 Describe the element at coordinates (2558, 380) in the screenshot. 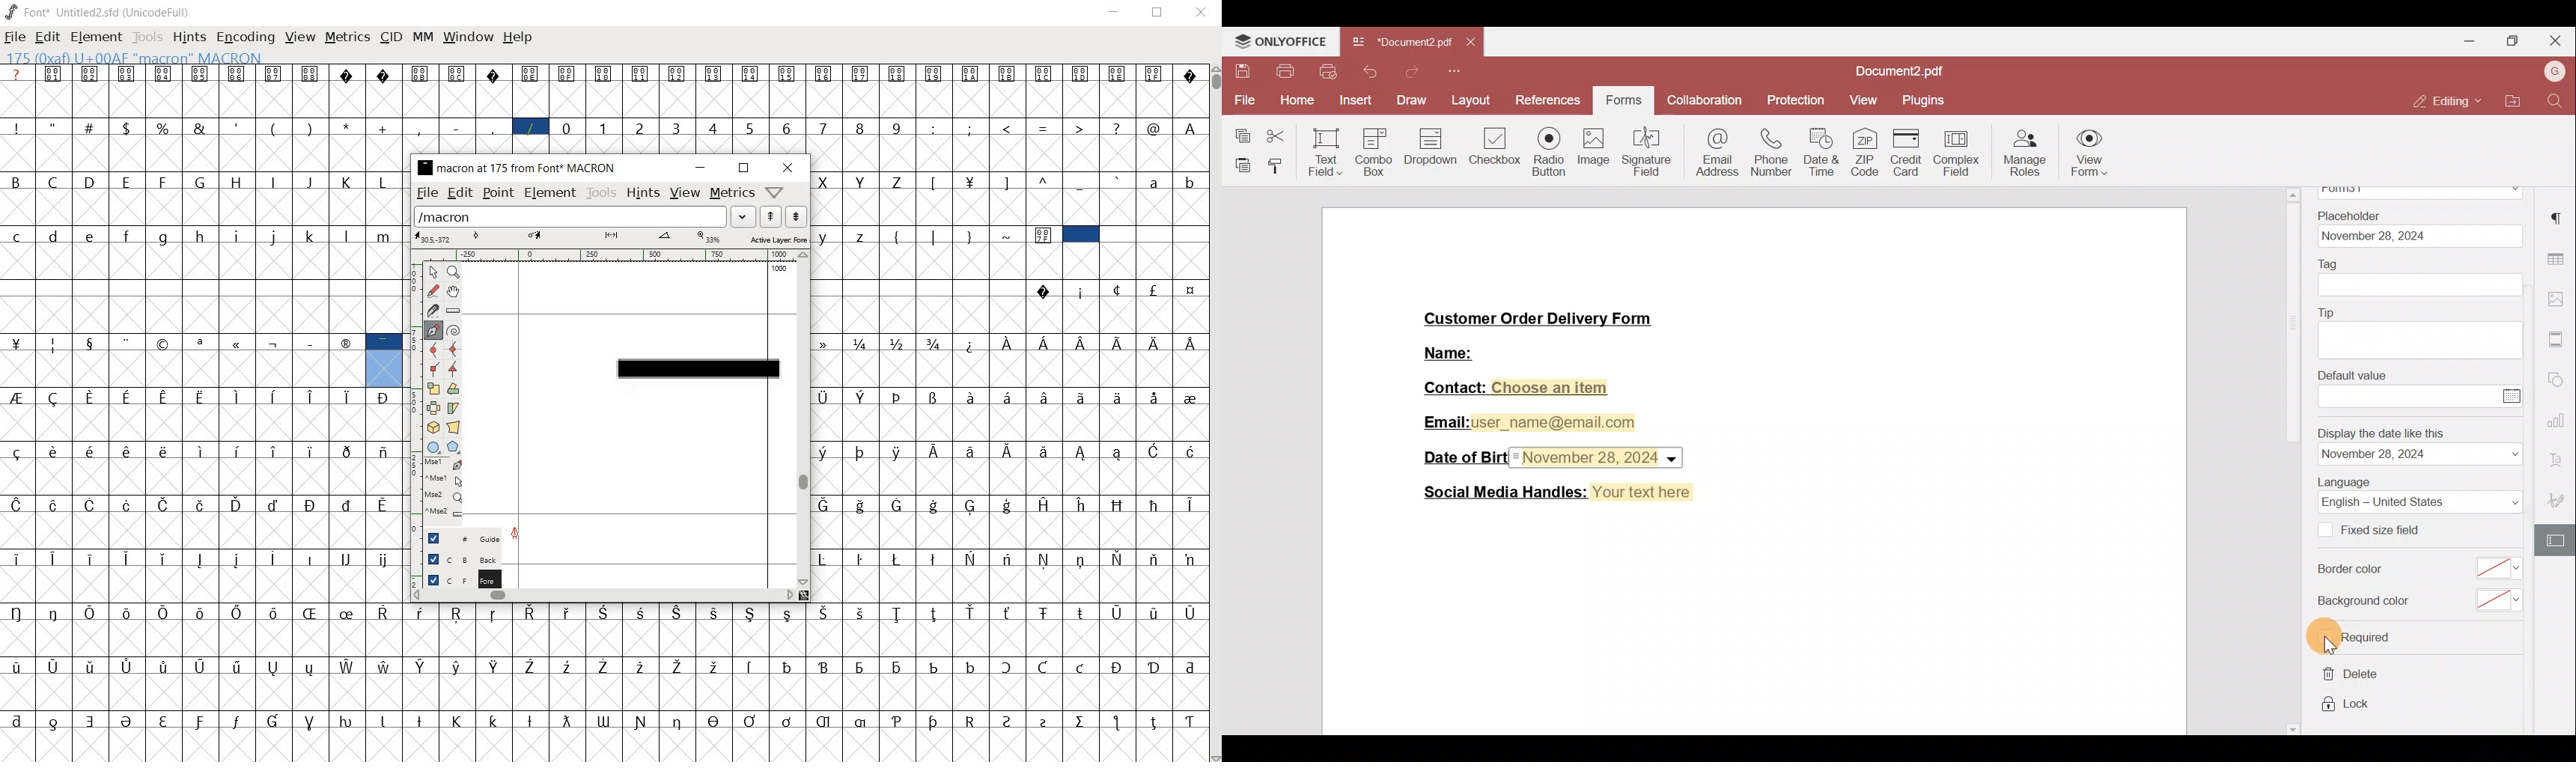

I see `Shapes settings` at that location.